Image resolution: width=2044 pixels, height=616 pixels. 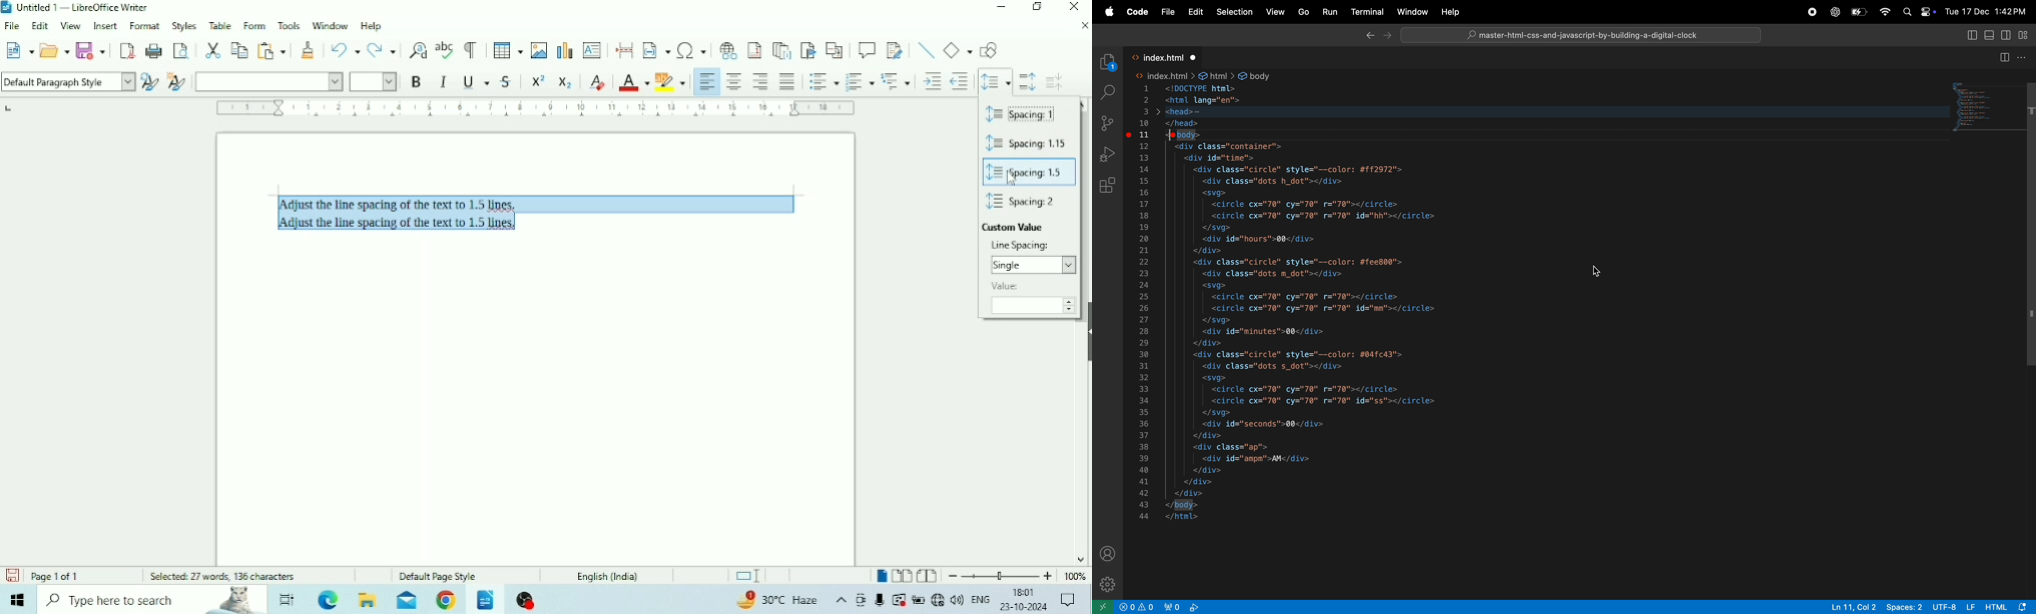 What do you see at coordinates (734, 81) in the screenshot?
I see `Align Center` at bounding box center [734, 81].